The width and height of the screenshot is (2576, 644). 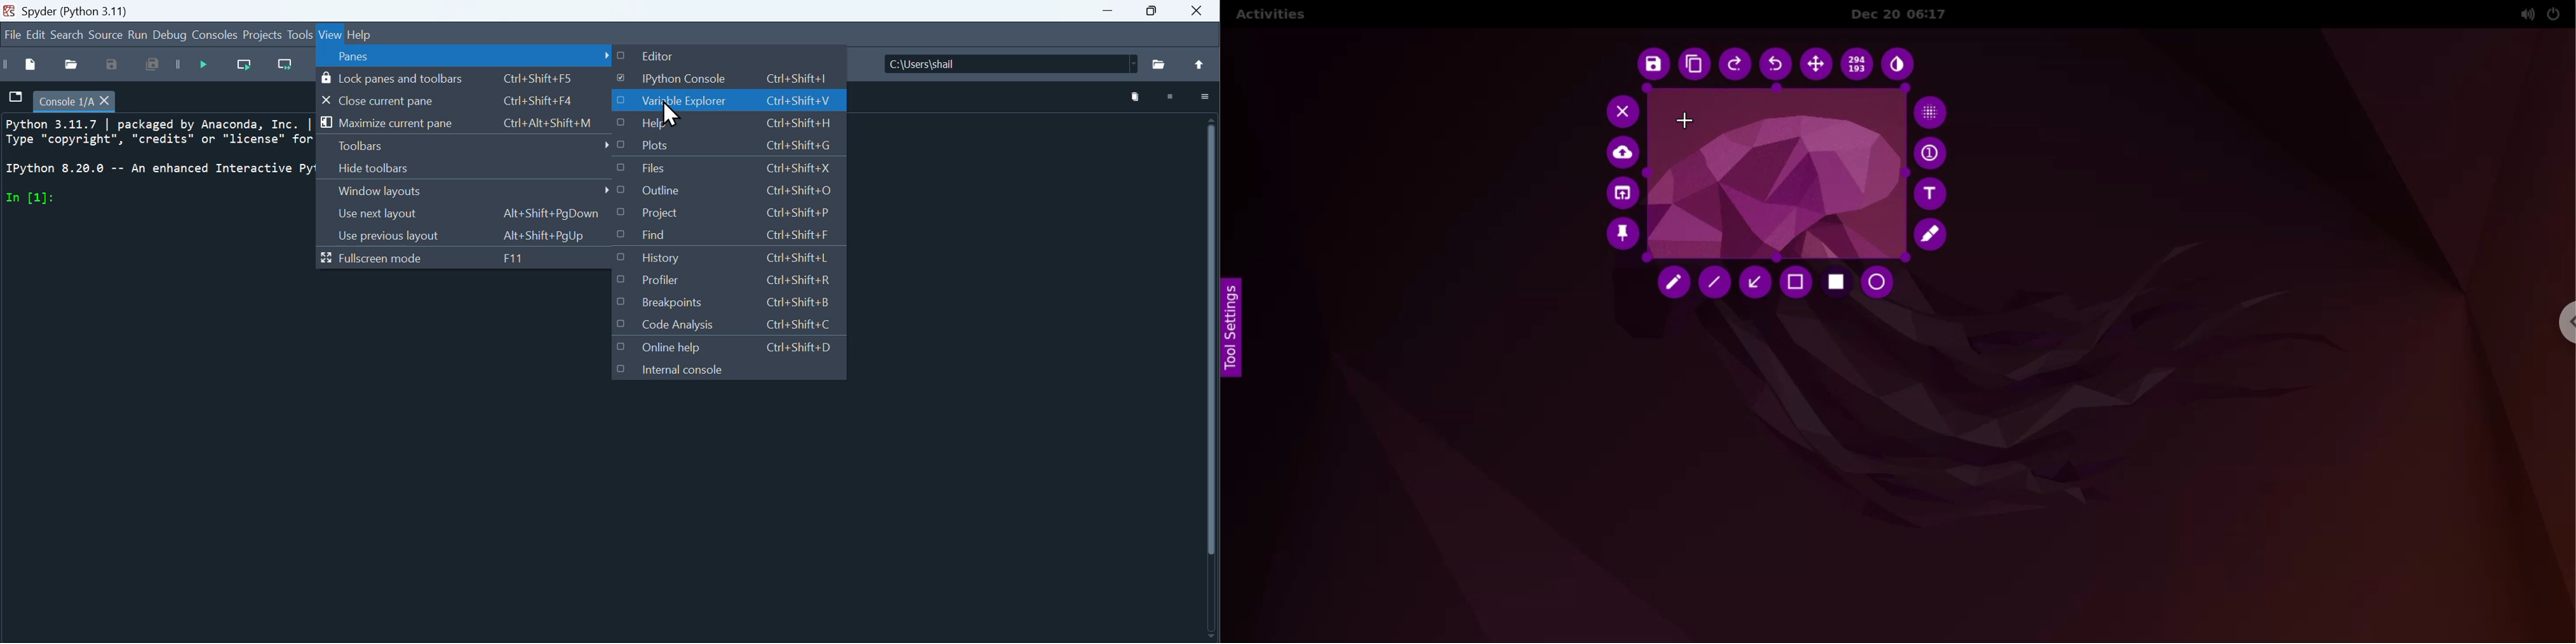 I want to click on Code analysis, so click(x=733, y=321).